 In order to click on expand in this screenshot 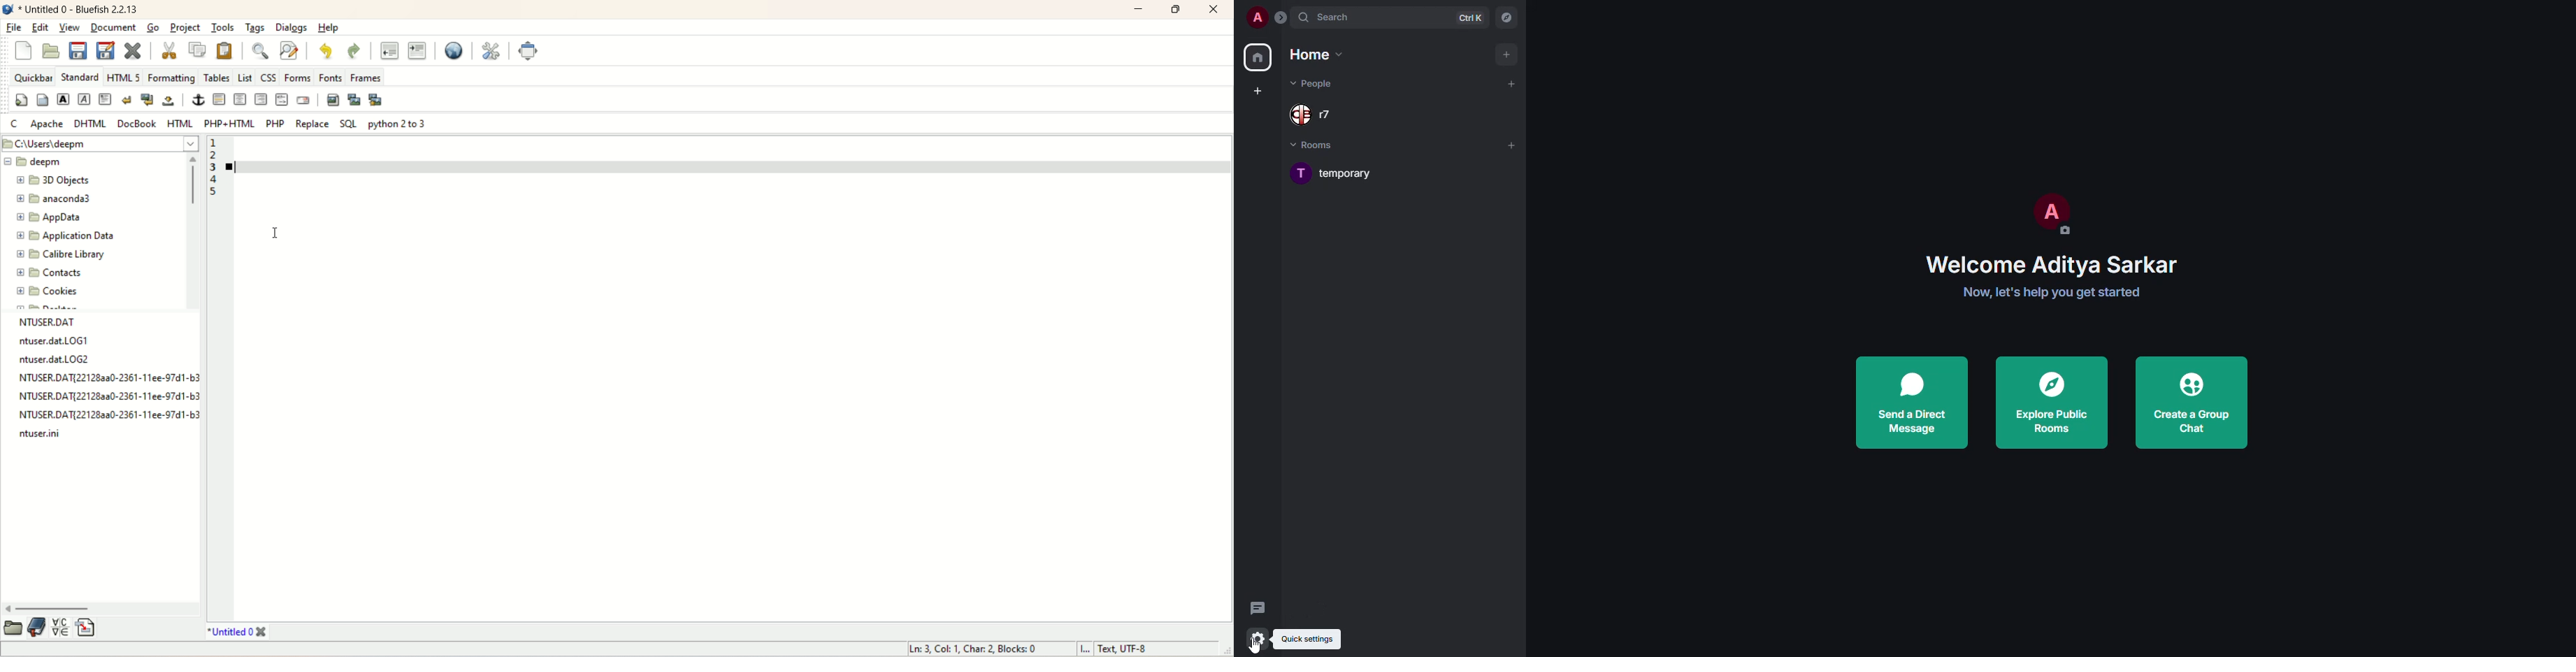, I will do `click(1280, 18)`.